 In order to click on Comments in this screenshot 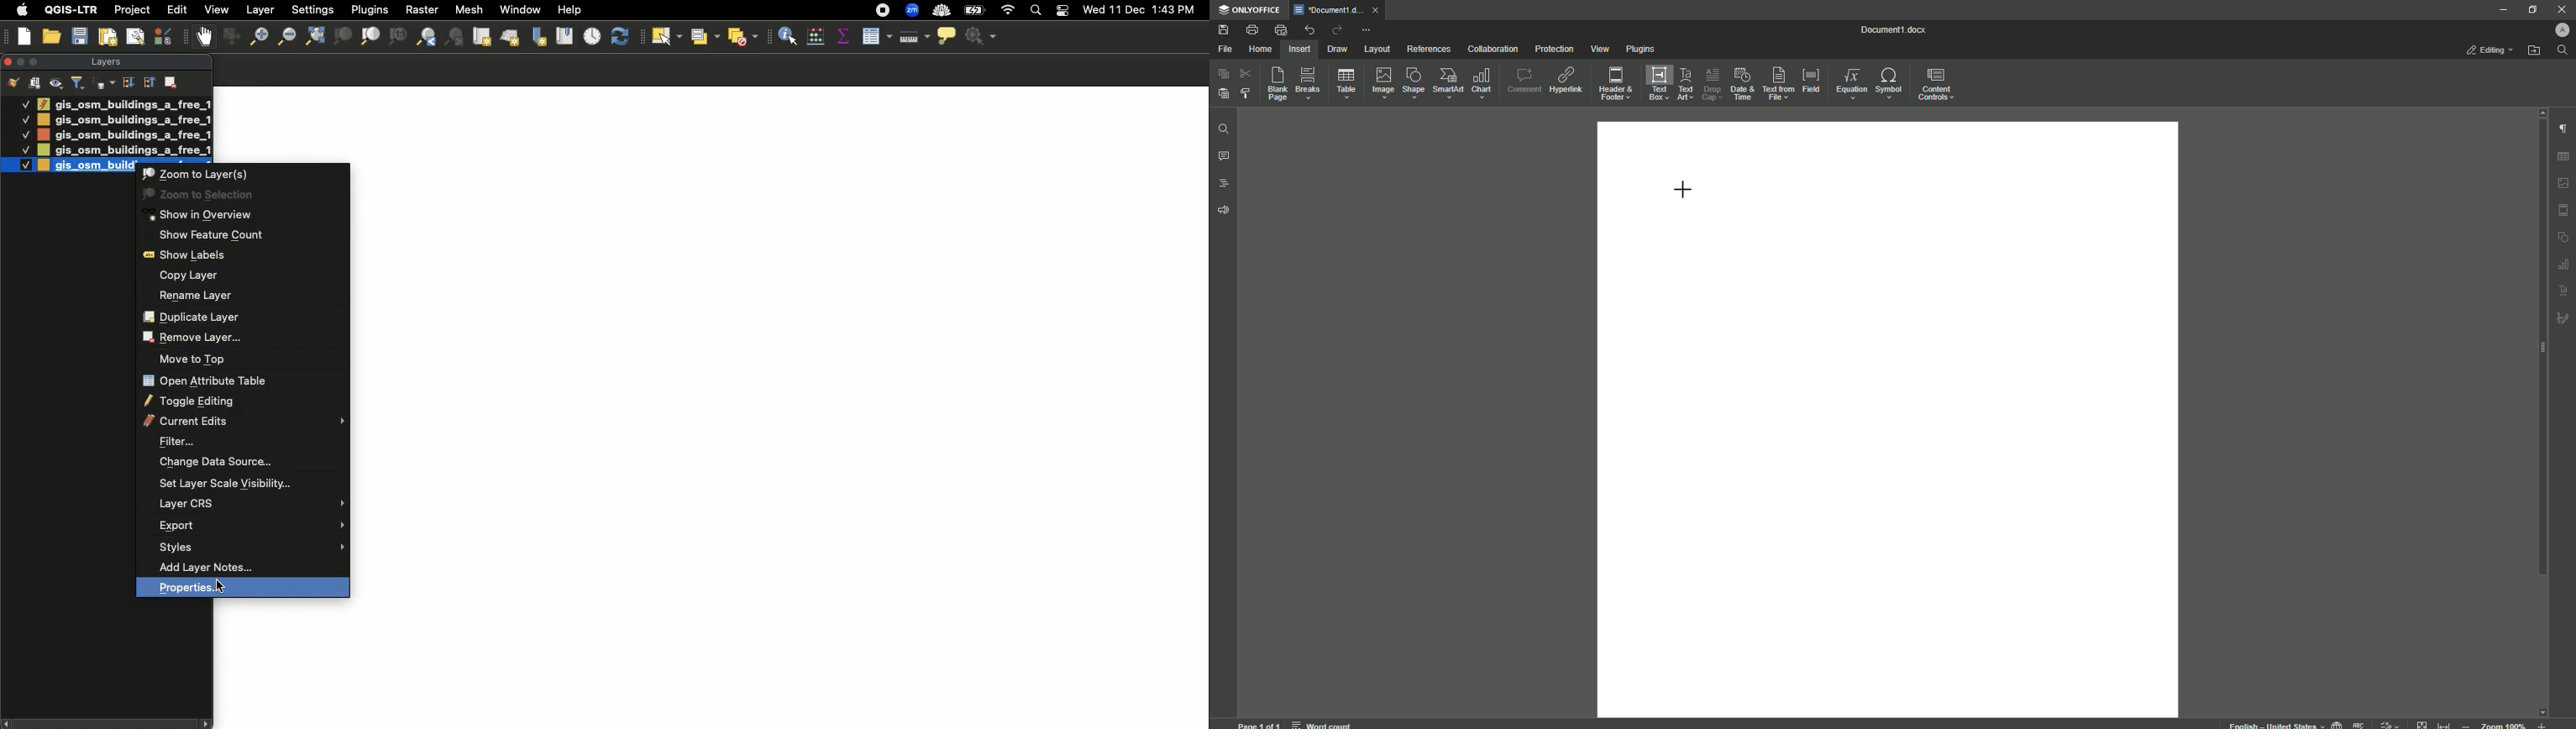, I will do `click(1224, 157)`.